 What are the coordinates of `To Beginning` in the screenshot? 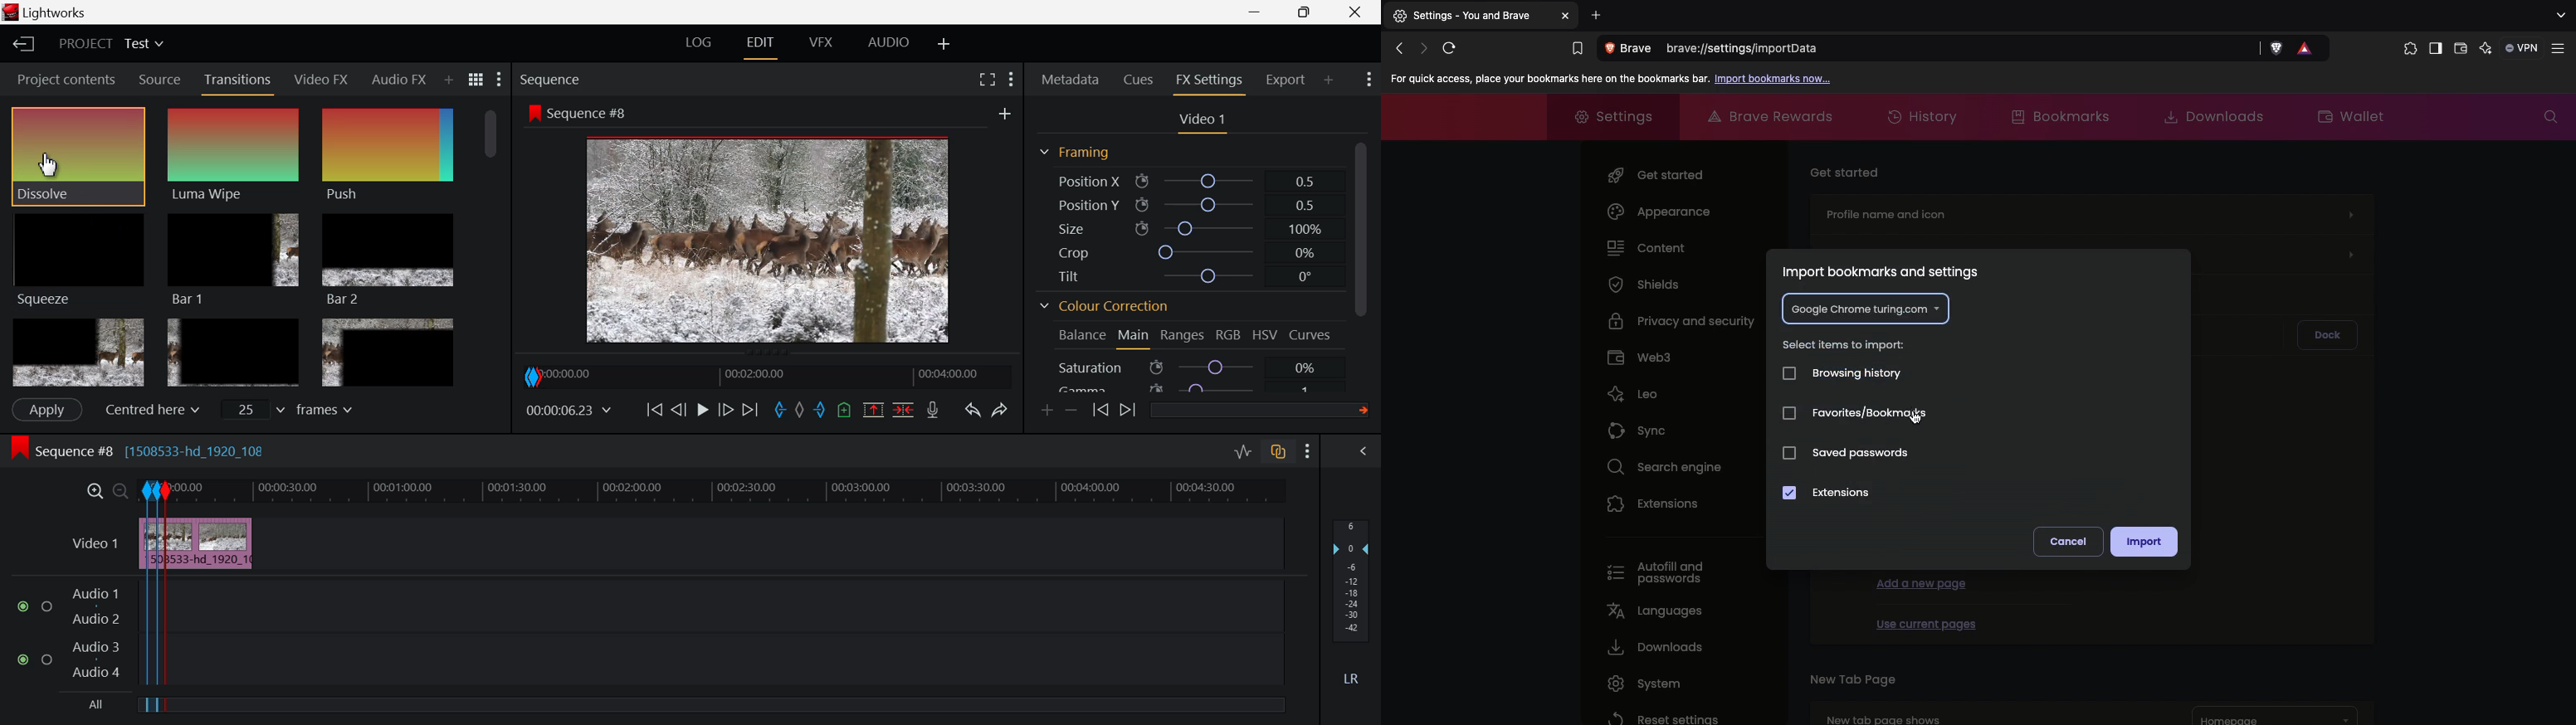 It's located at (653, 411).